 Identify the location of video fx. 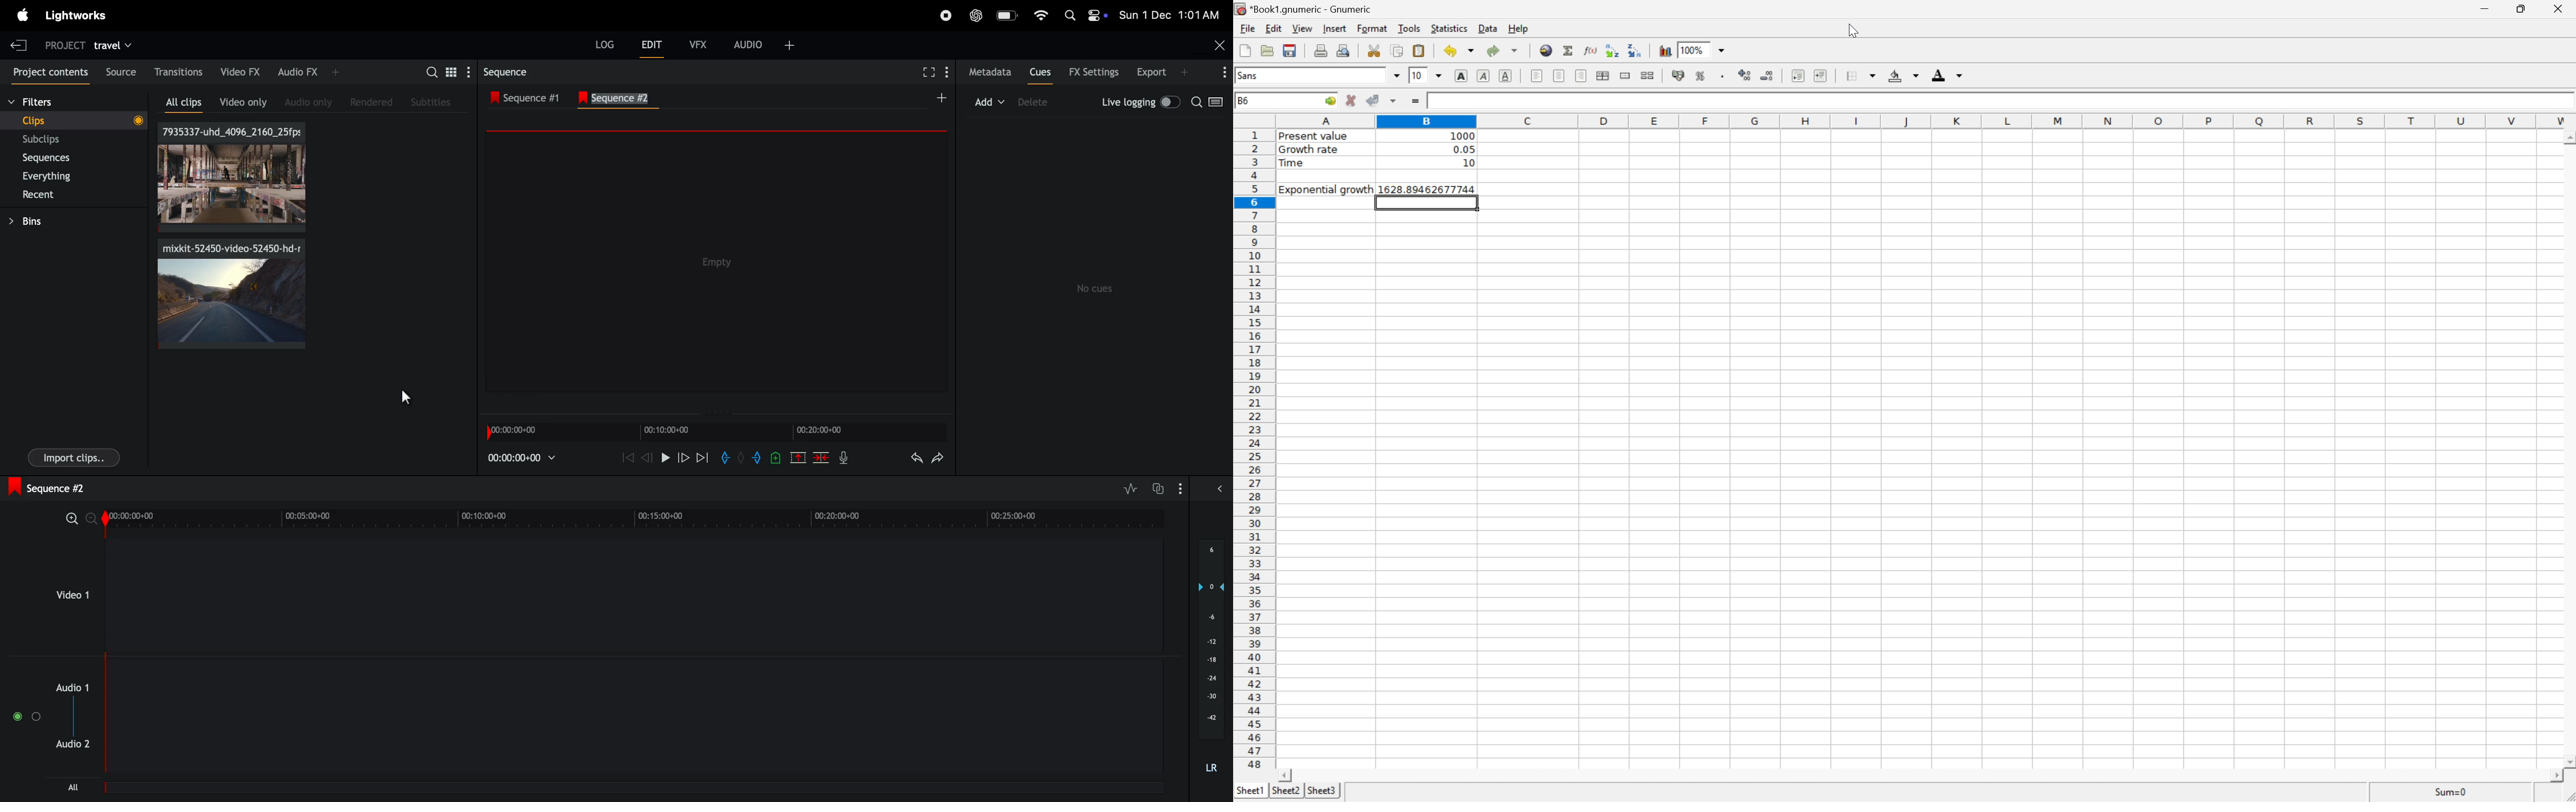
(241, 70).